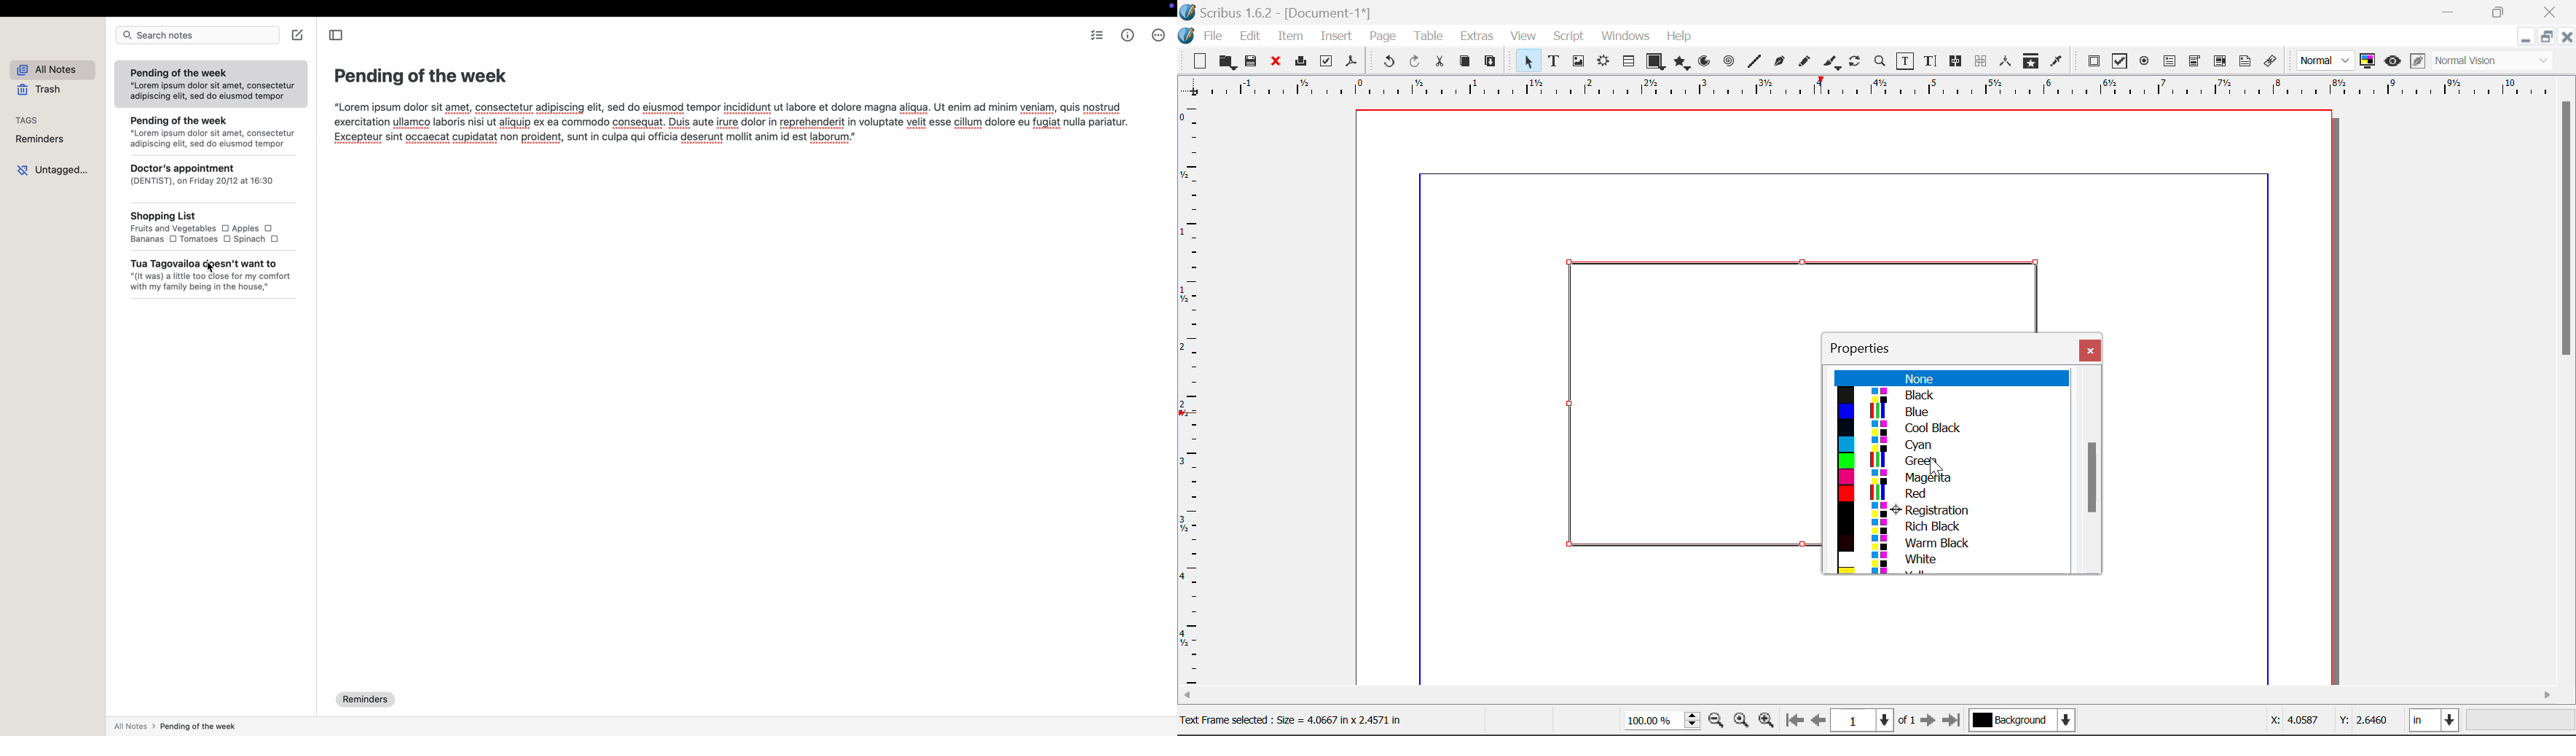  Describe the element at coordinates (2088, 471) in the screenshot. I see `Scroll Bar` at that location.